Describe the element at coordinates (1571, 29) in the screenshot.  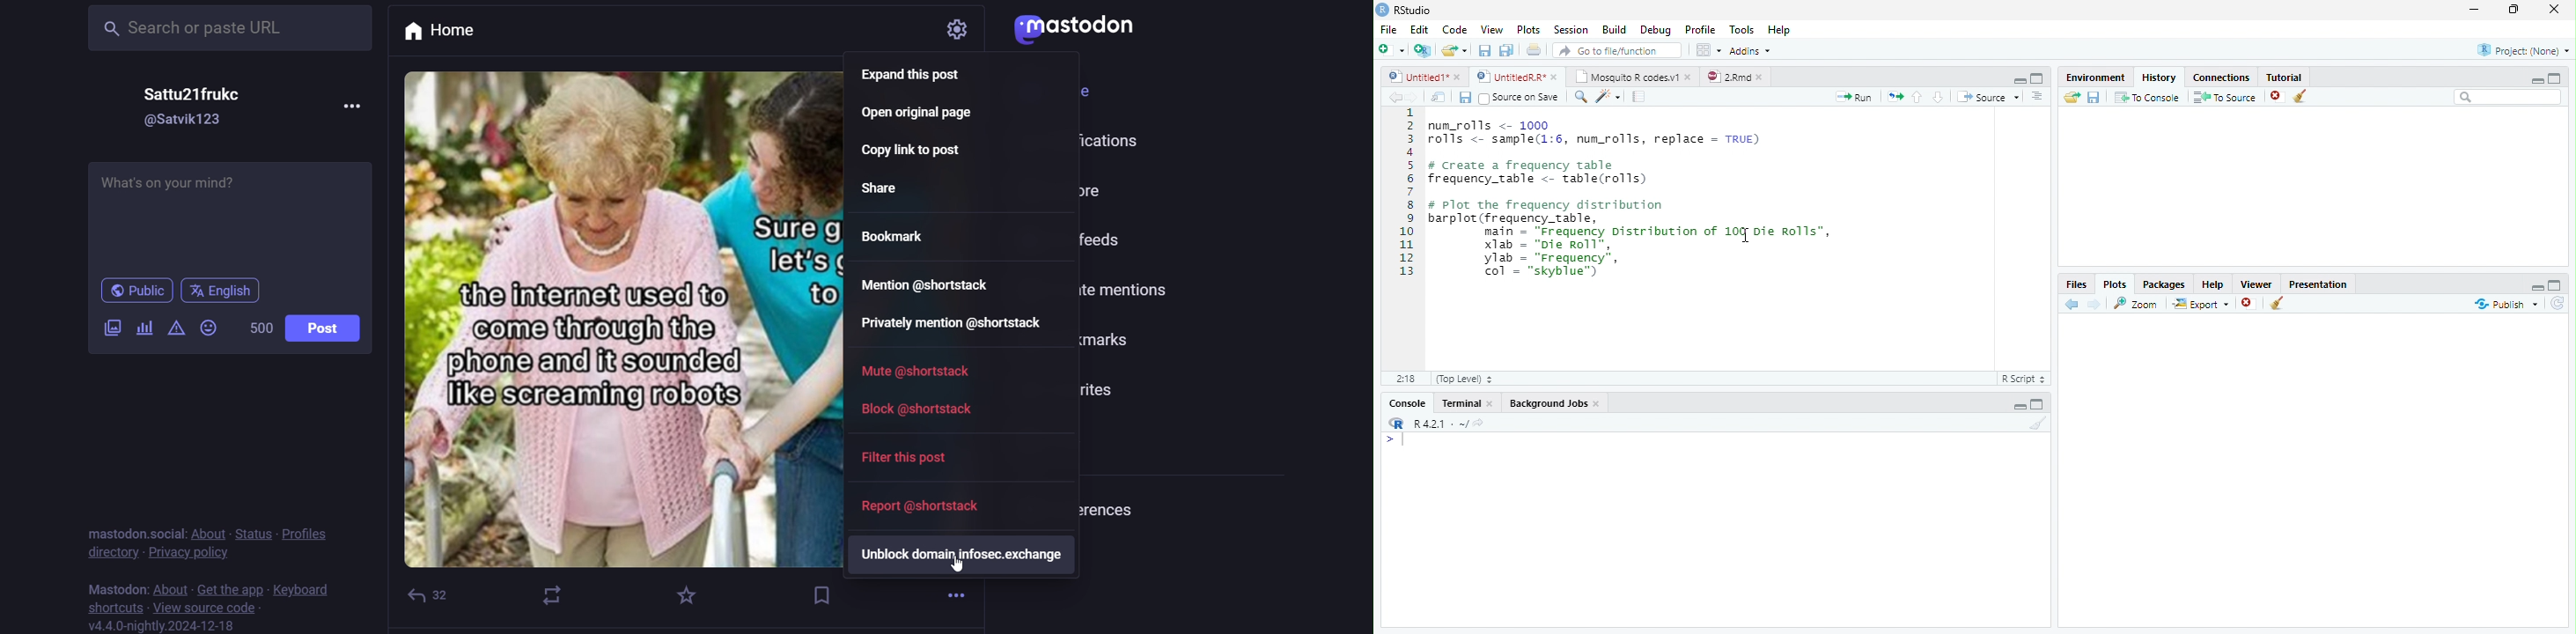
I see `Session` at that location.